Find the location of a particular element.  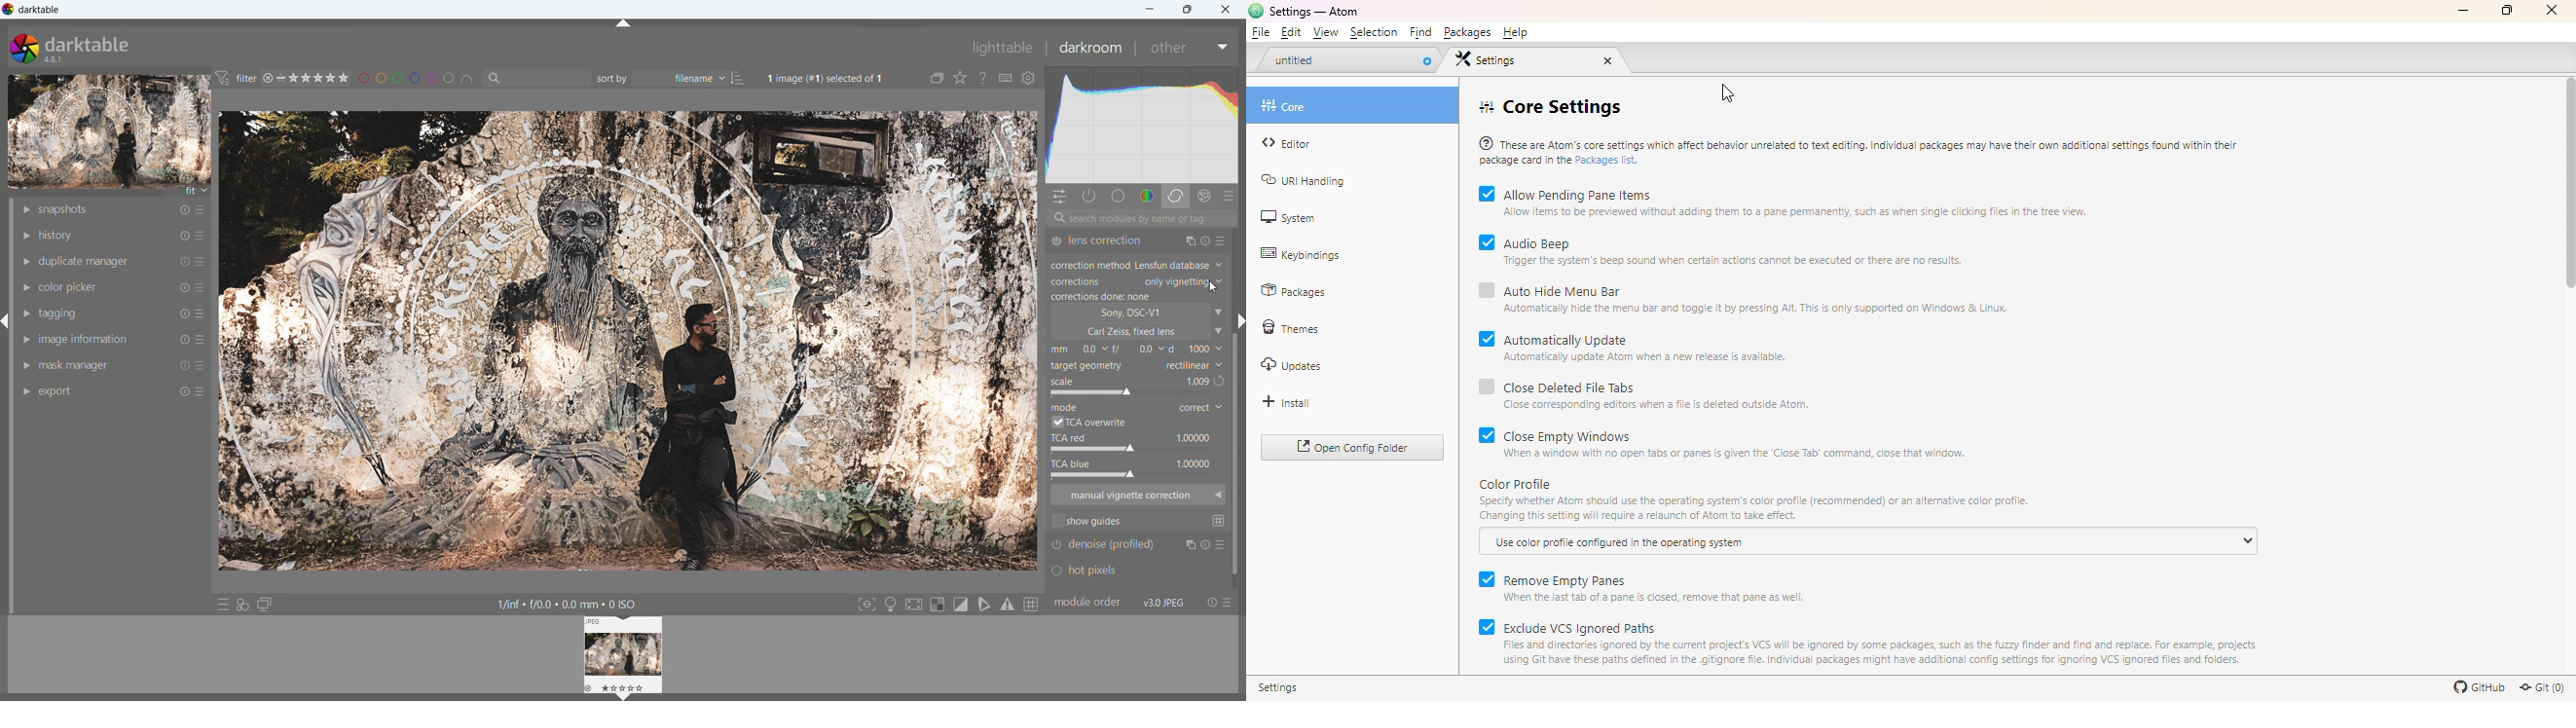

lens correction is located at coordinates (1138, 243).